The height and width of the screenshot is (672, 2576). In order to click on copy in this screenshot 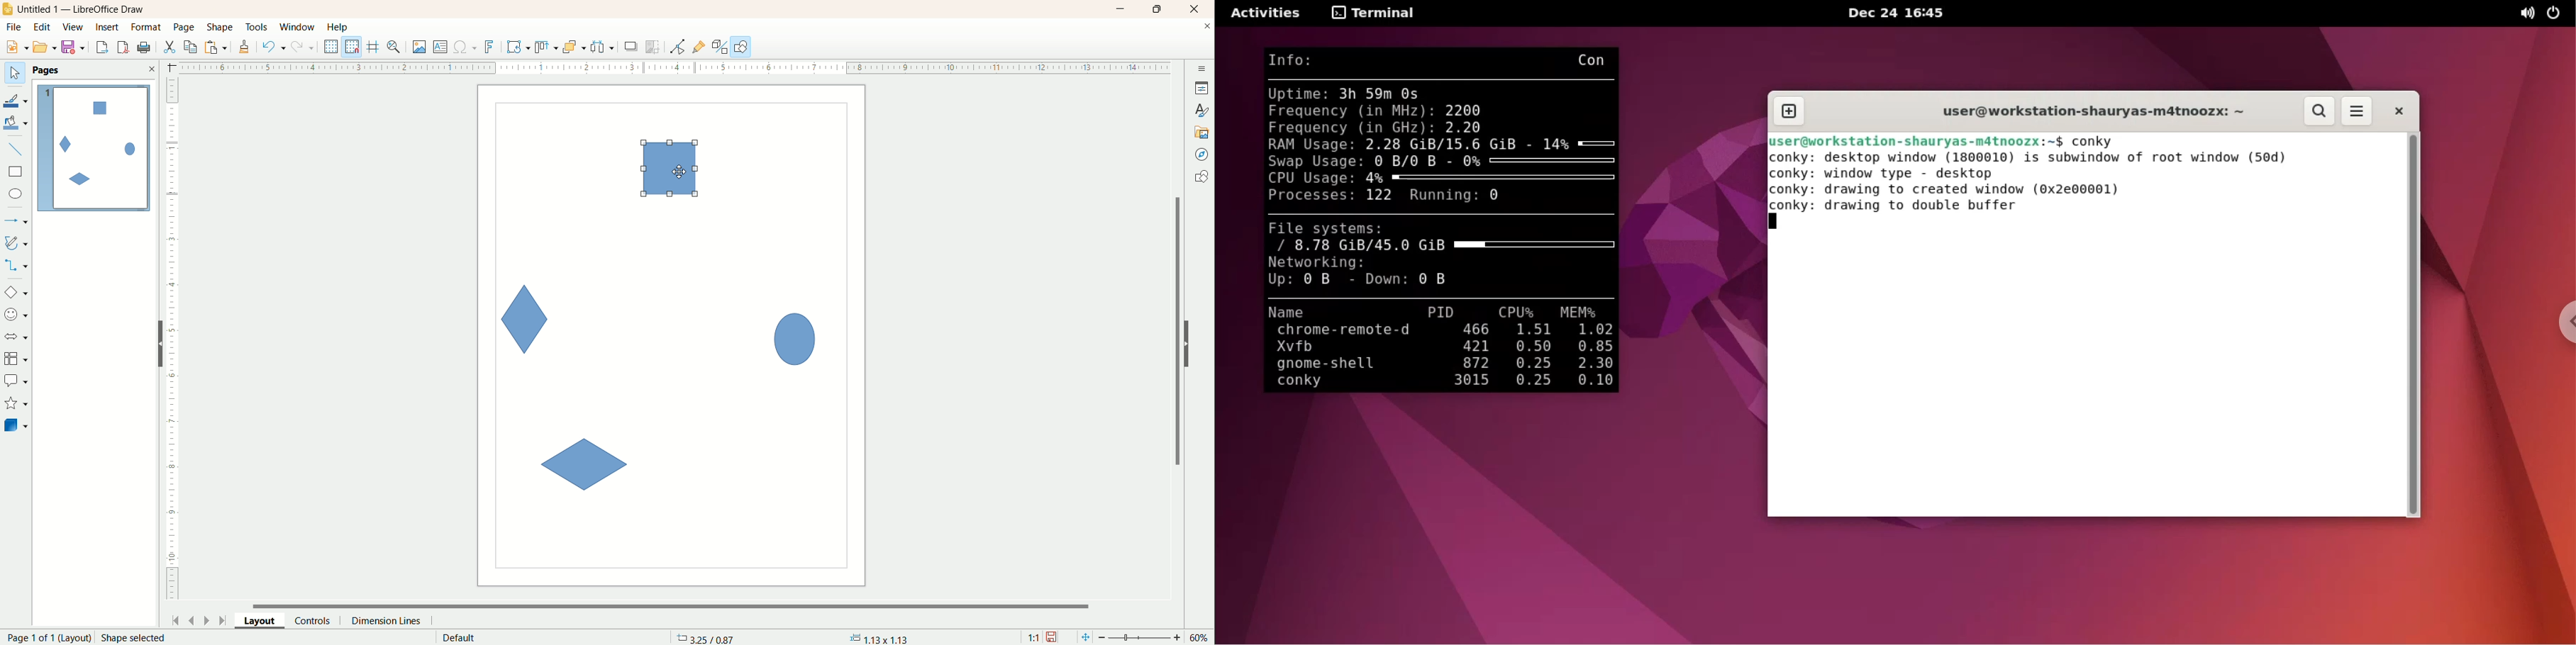, I will do `click(191, 47)`.